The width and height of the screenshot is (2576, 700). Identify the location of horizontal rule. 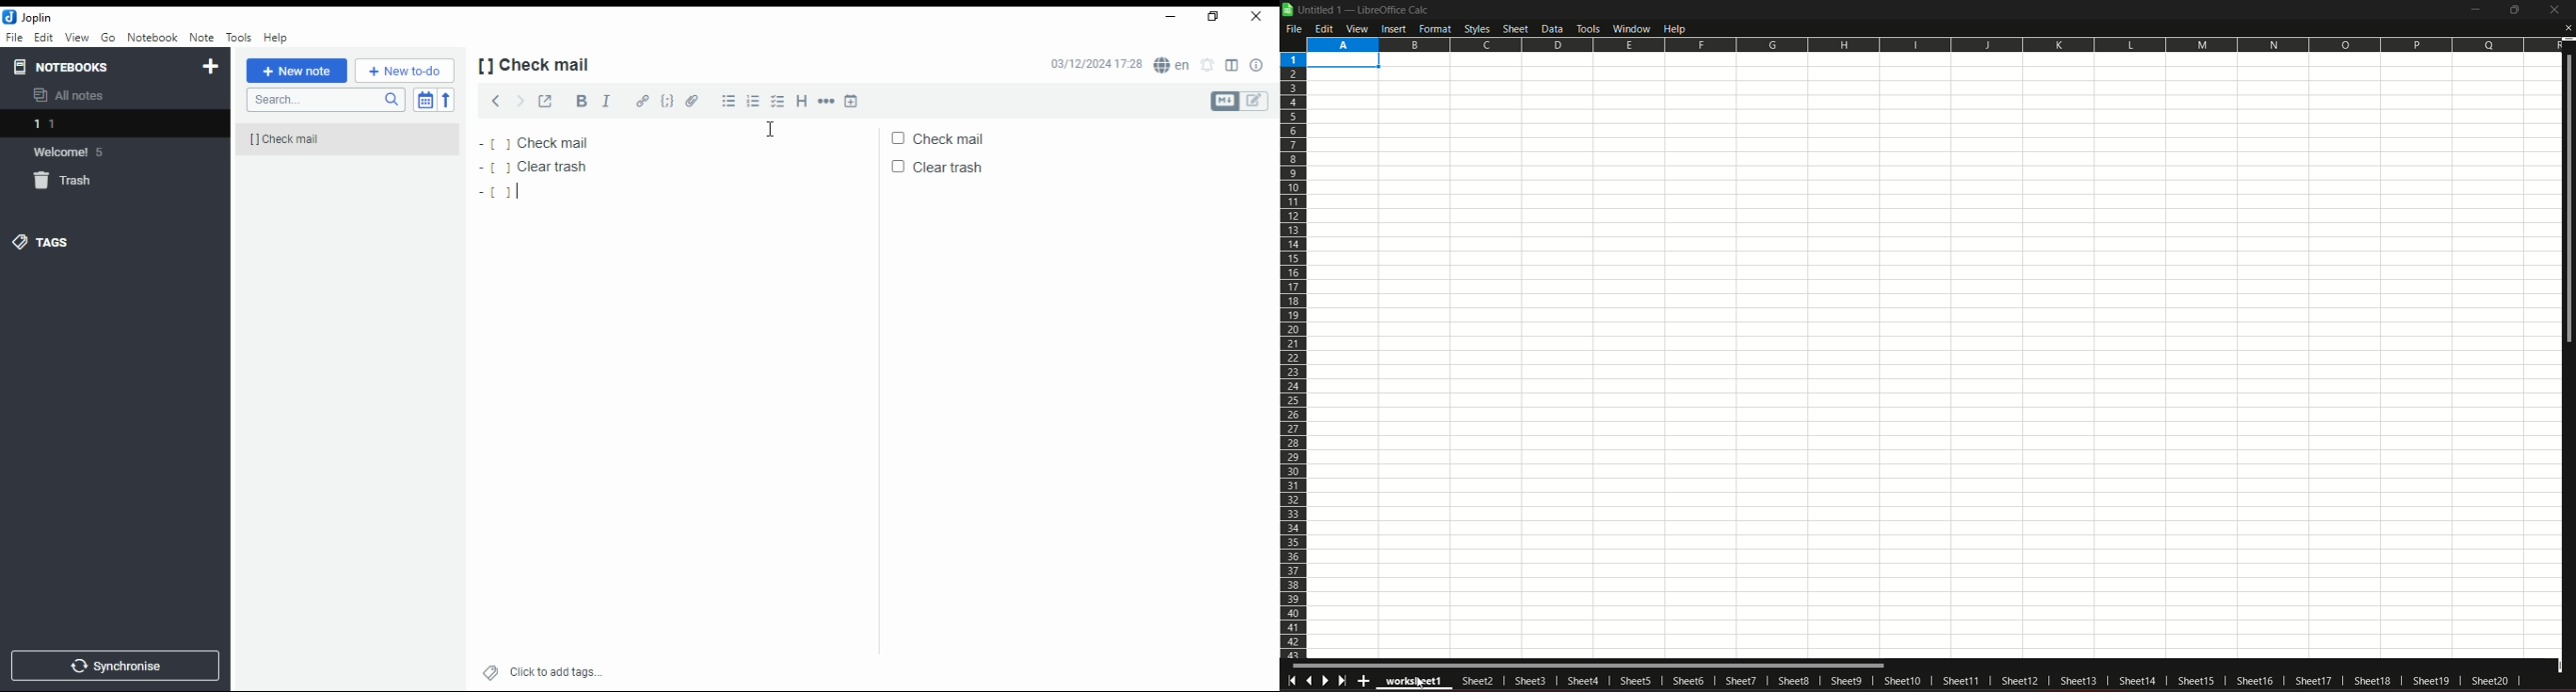
(827, 101).